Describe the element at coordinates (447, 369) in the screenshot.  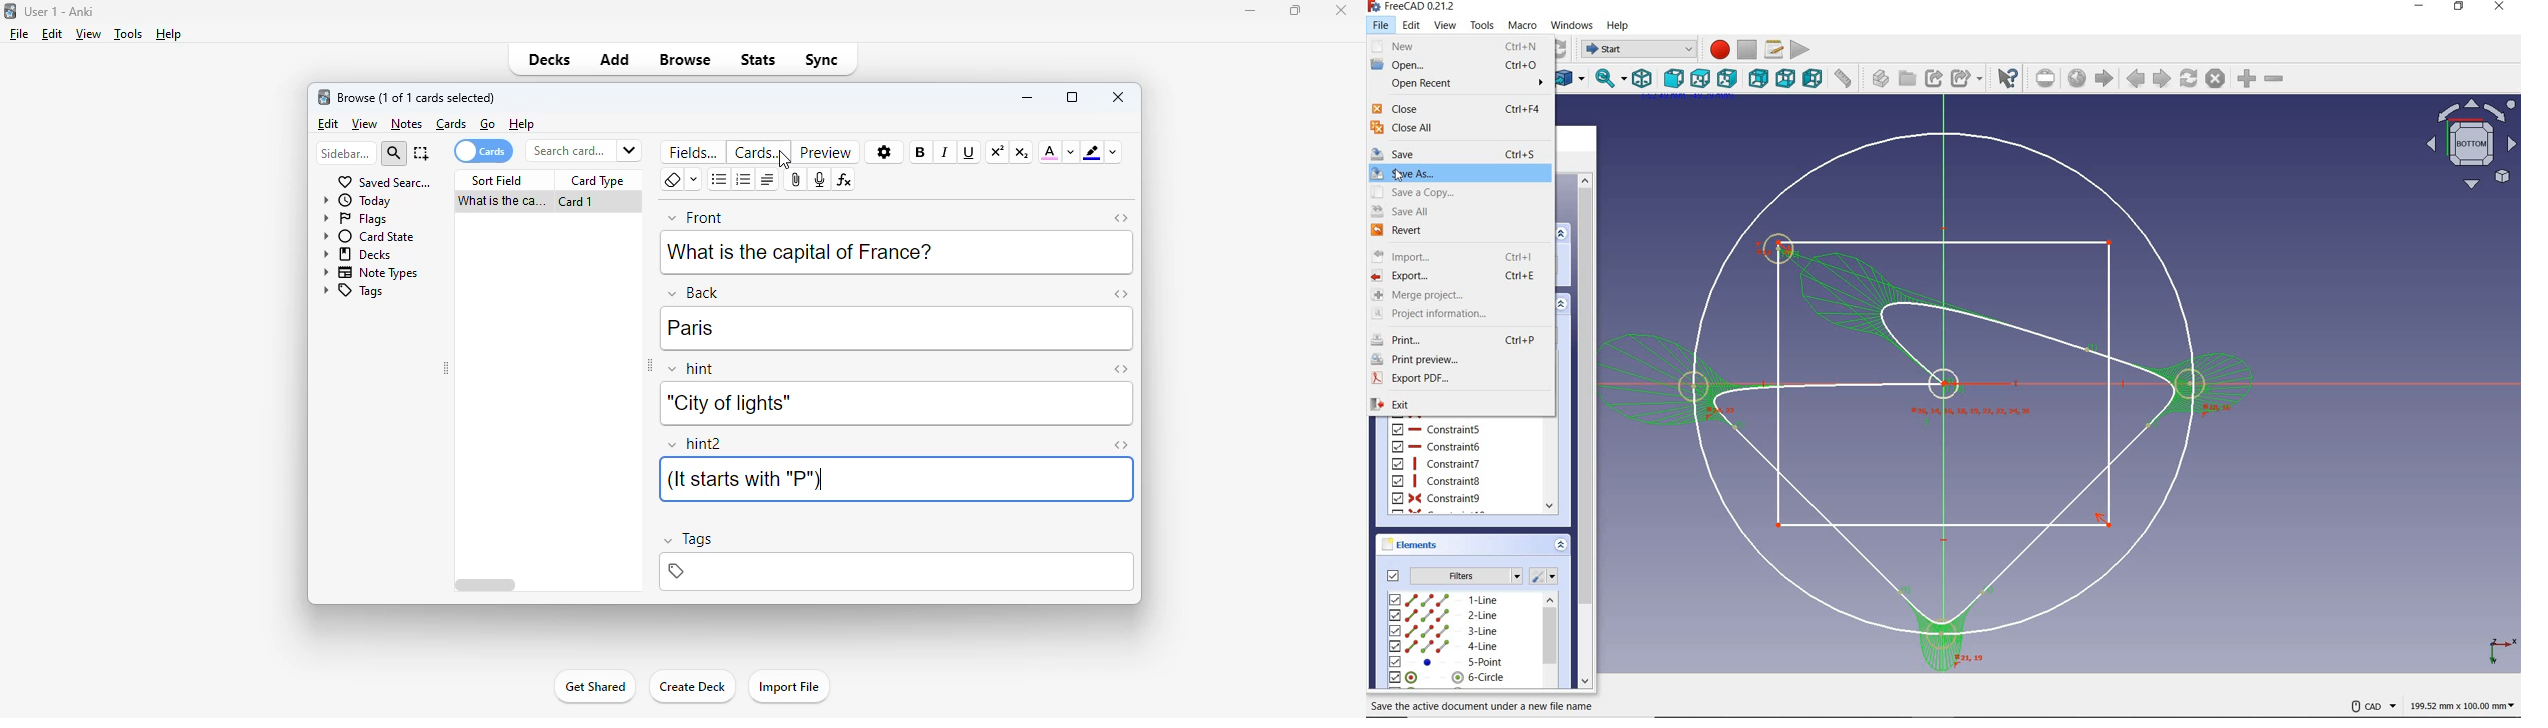
I see `toggle sidebar` at that location.